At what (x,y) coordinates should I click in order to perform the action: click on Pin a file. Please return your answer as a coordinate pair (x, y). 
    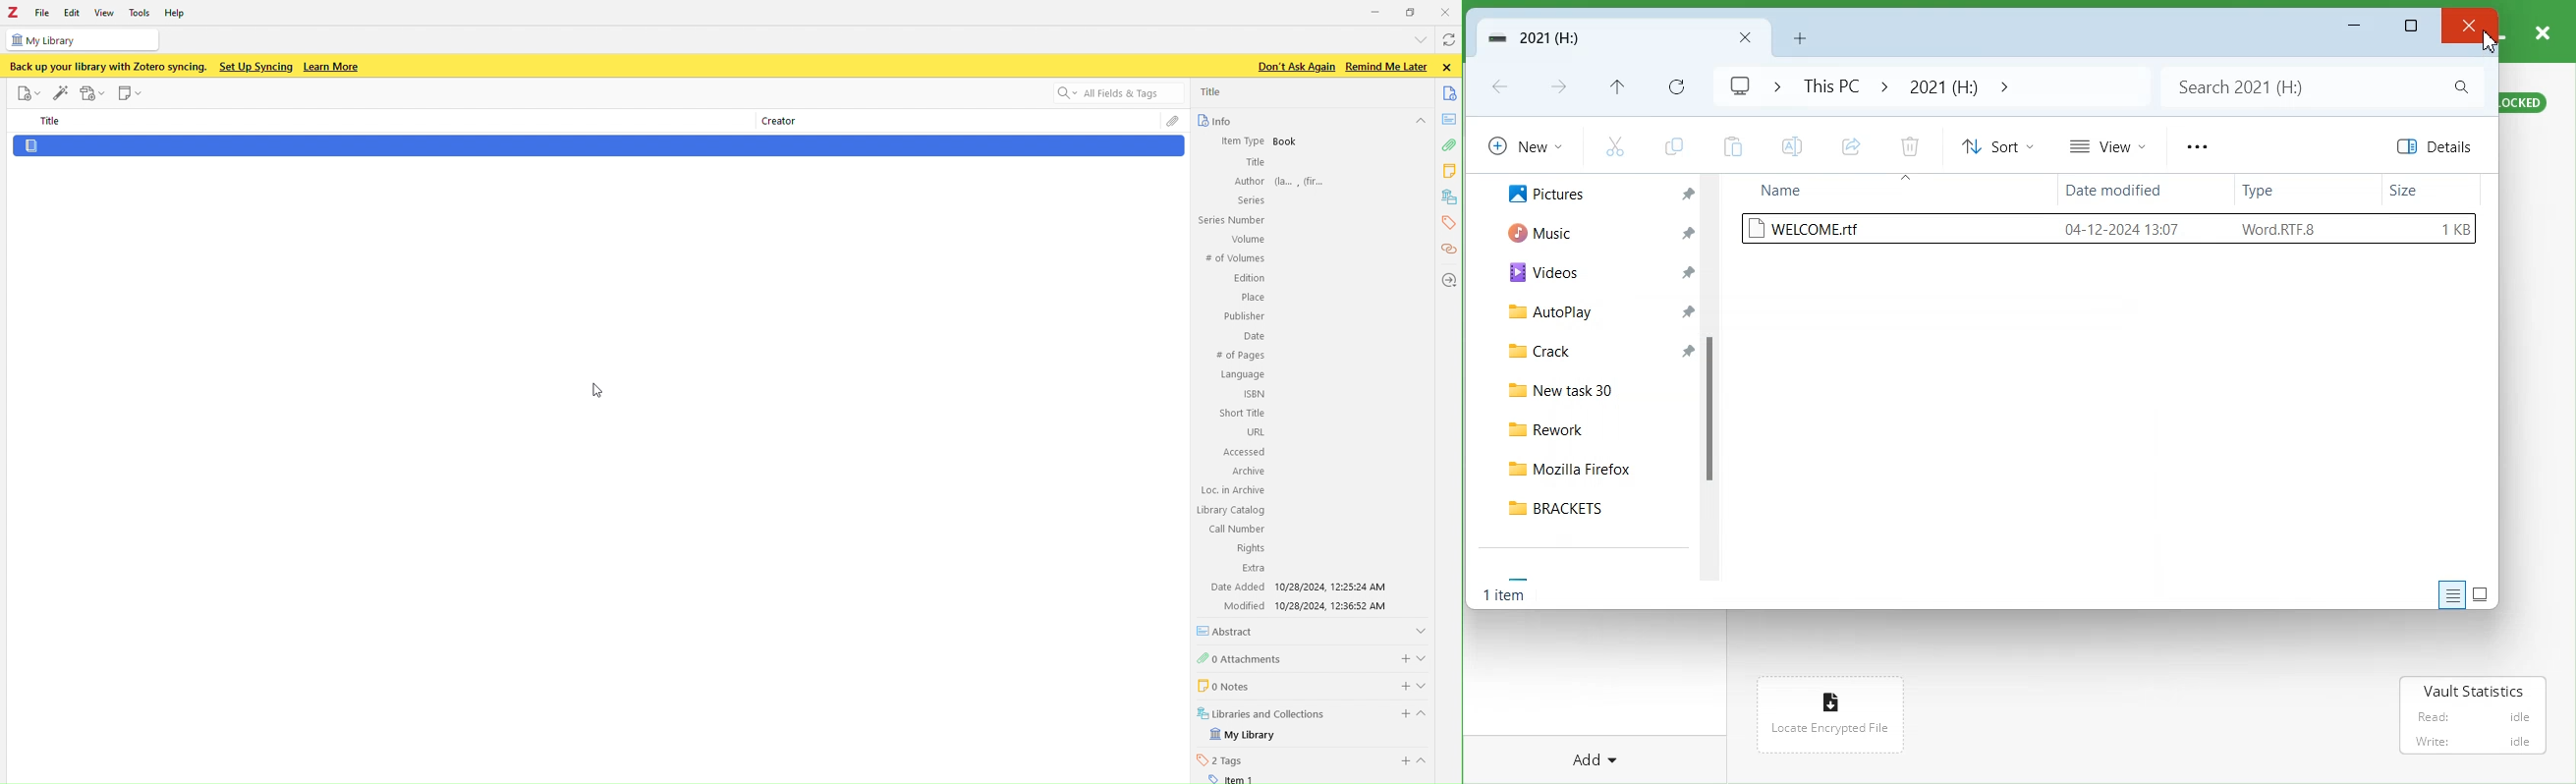
    Looking at the image, I should click on (1689, 308).